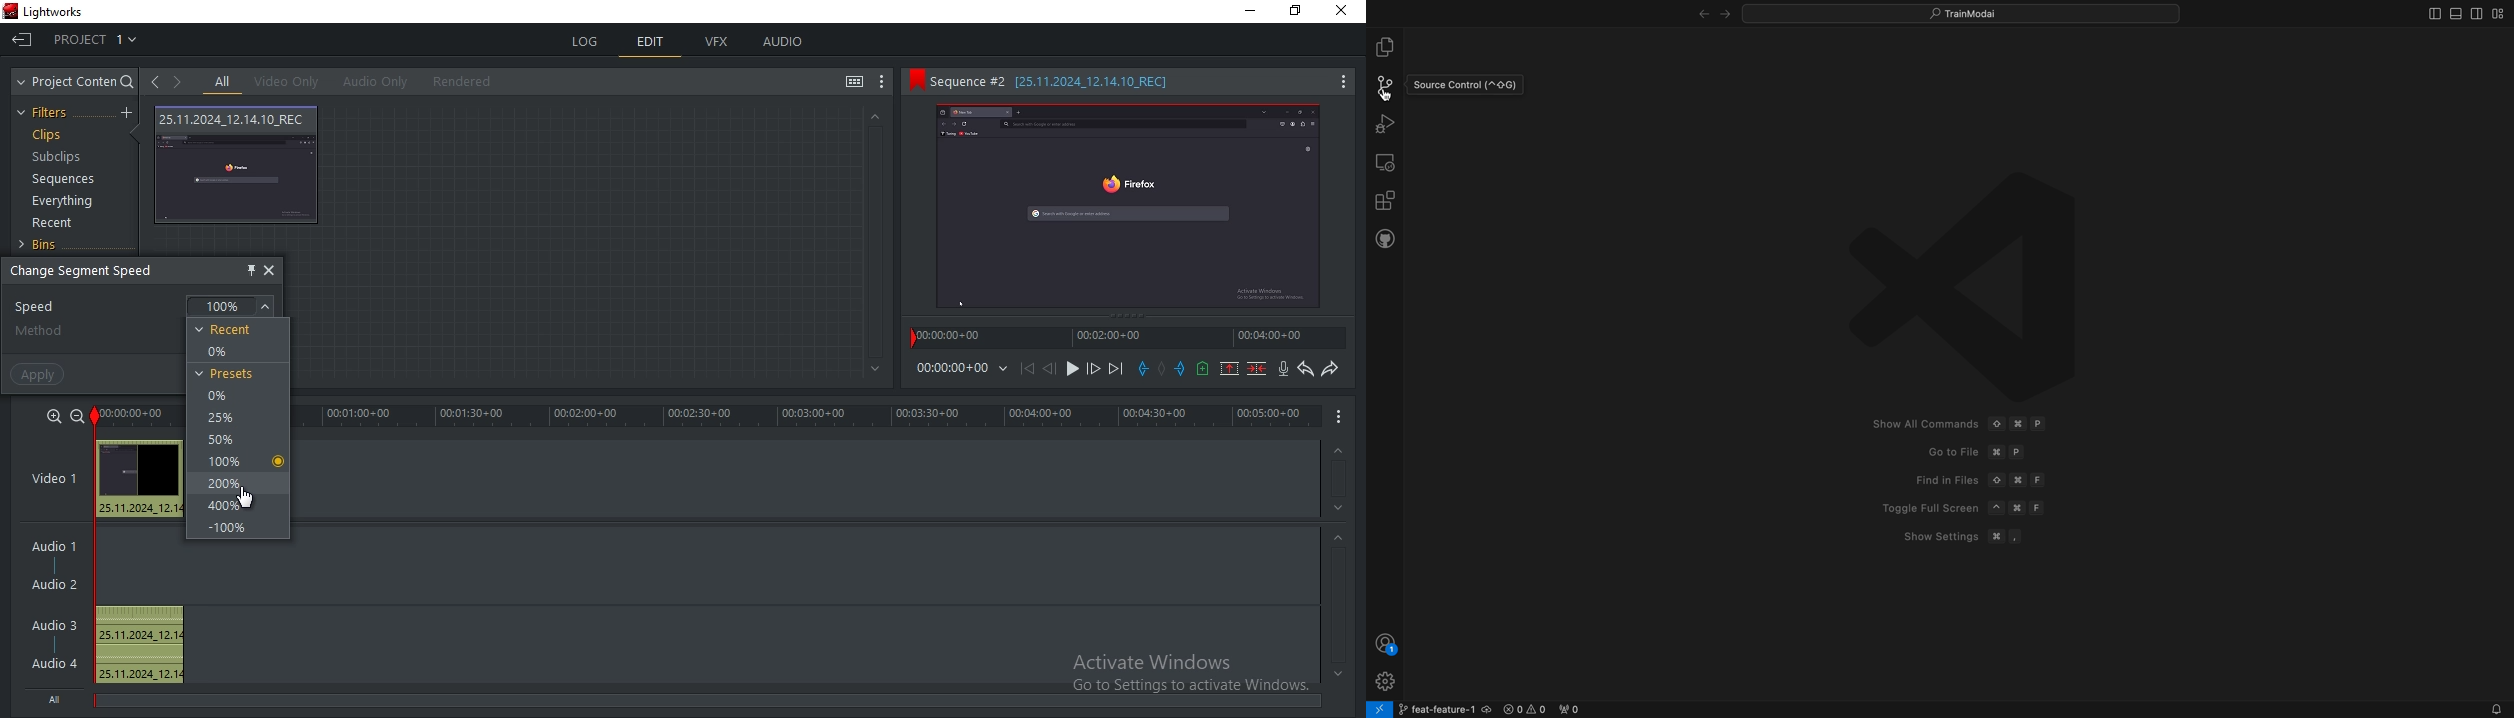  What do you see at coordinates (1387, 86) in the screenshot?
I see `git` at bounding box center [1387, 86].